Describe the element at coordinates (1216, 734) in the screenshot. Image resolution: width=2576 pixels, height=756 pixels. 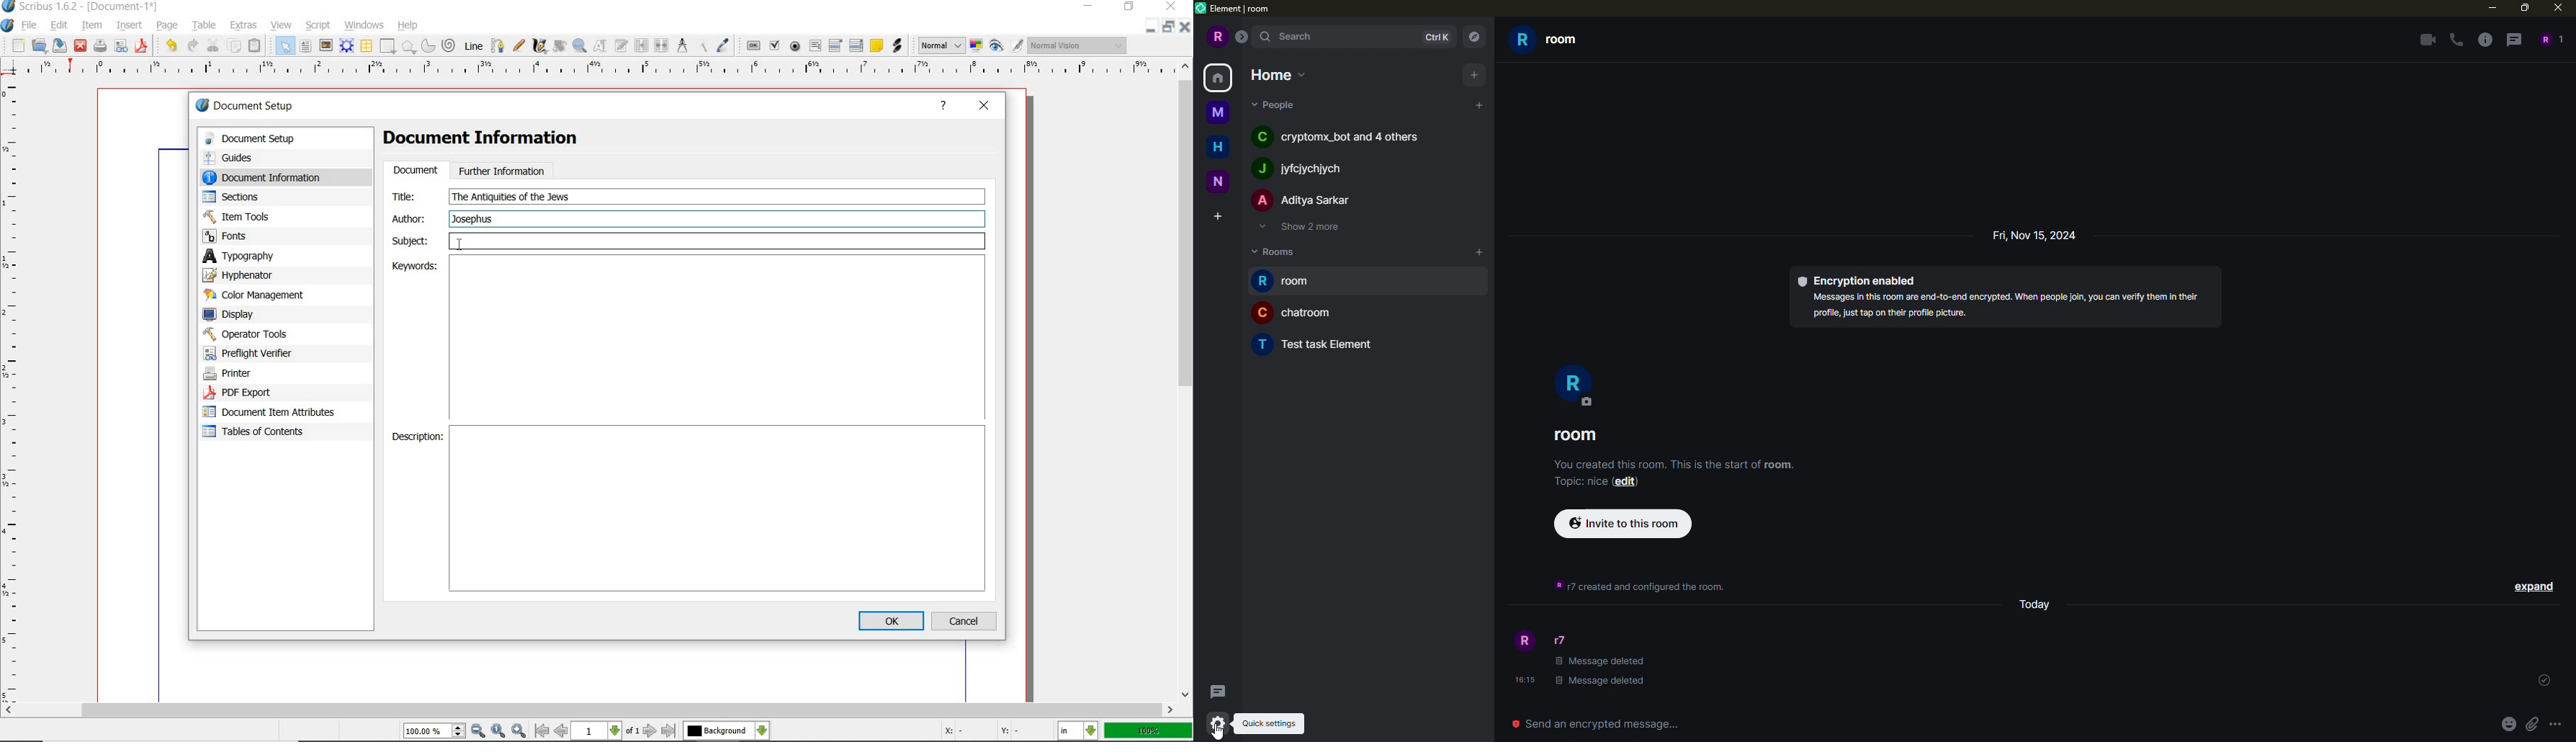
I see `cursor` at that location.